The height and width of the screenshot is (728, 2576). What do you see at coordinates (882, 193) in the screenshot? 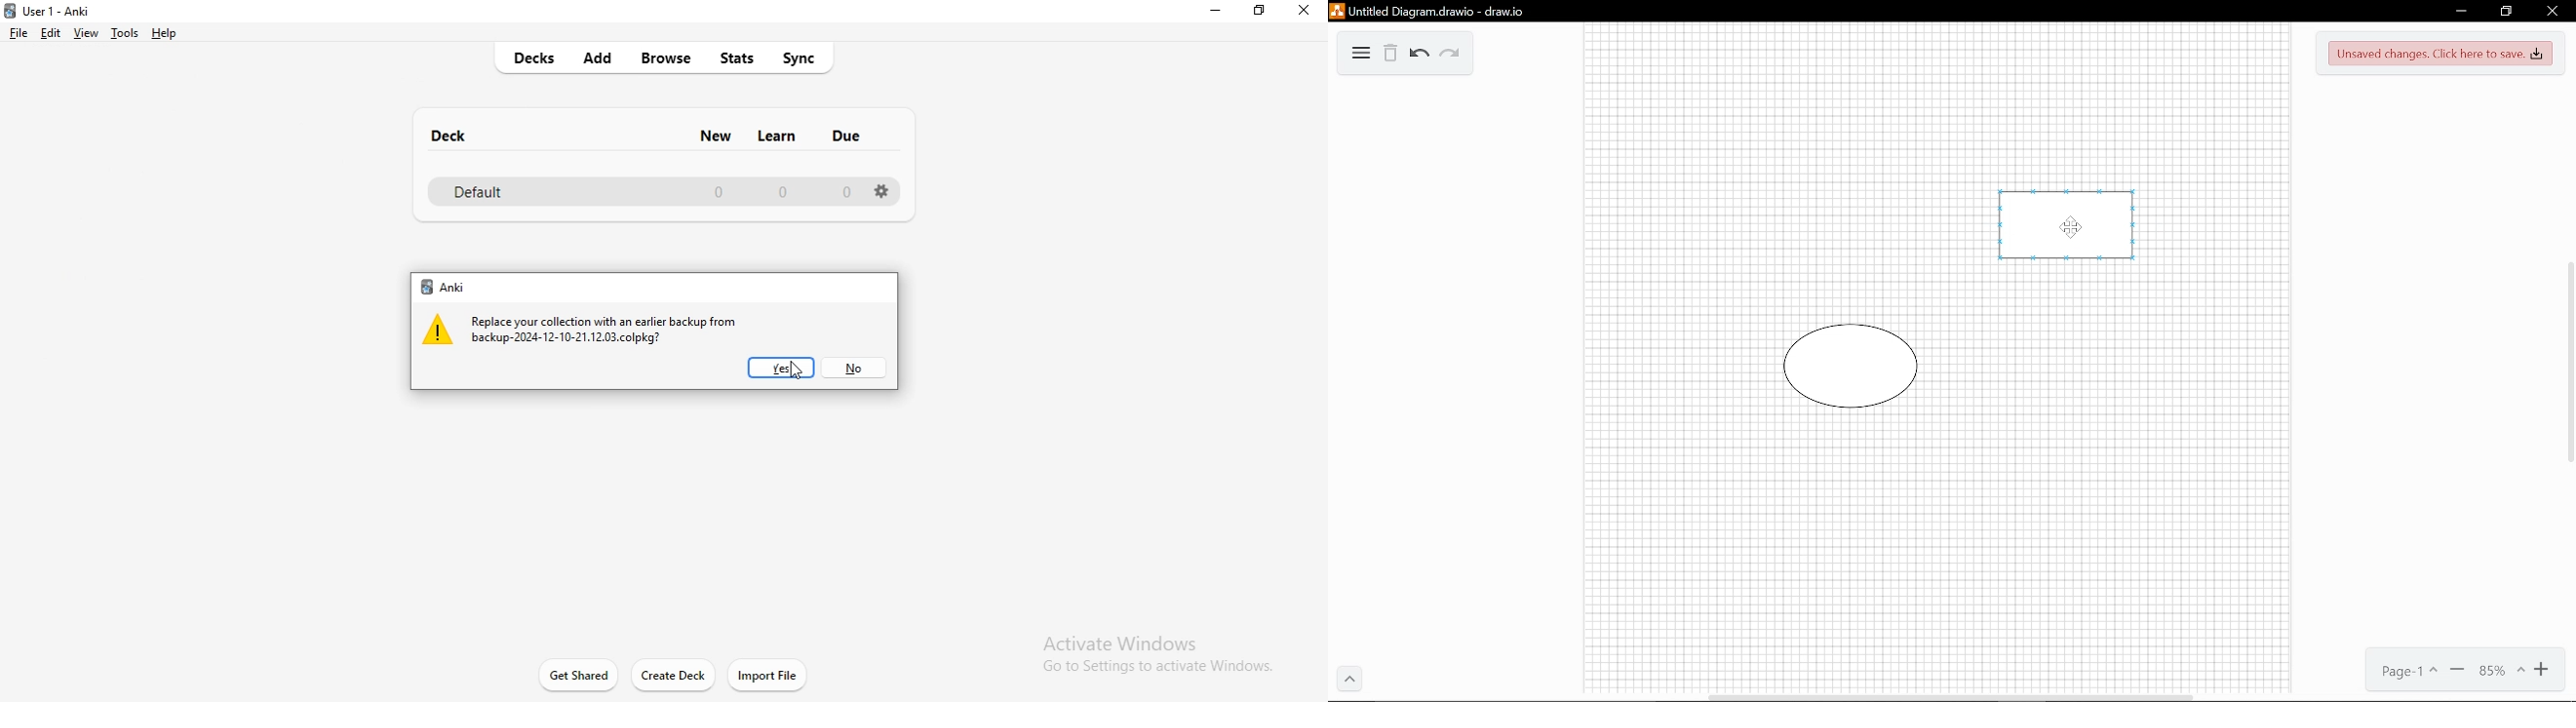
I see `settings` at bounding box center [882, 193].